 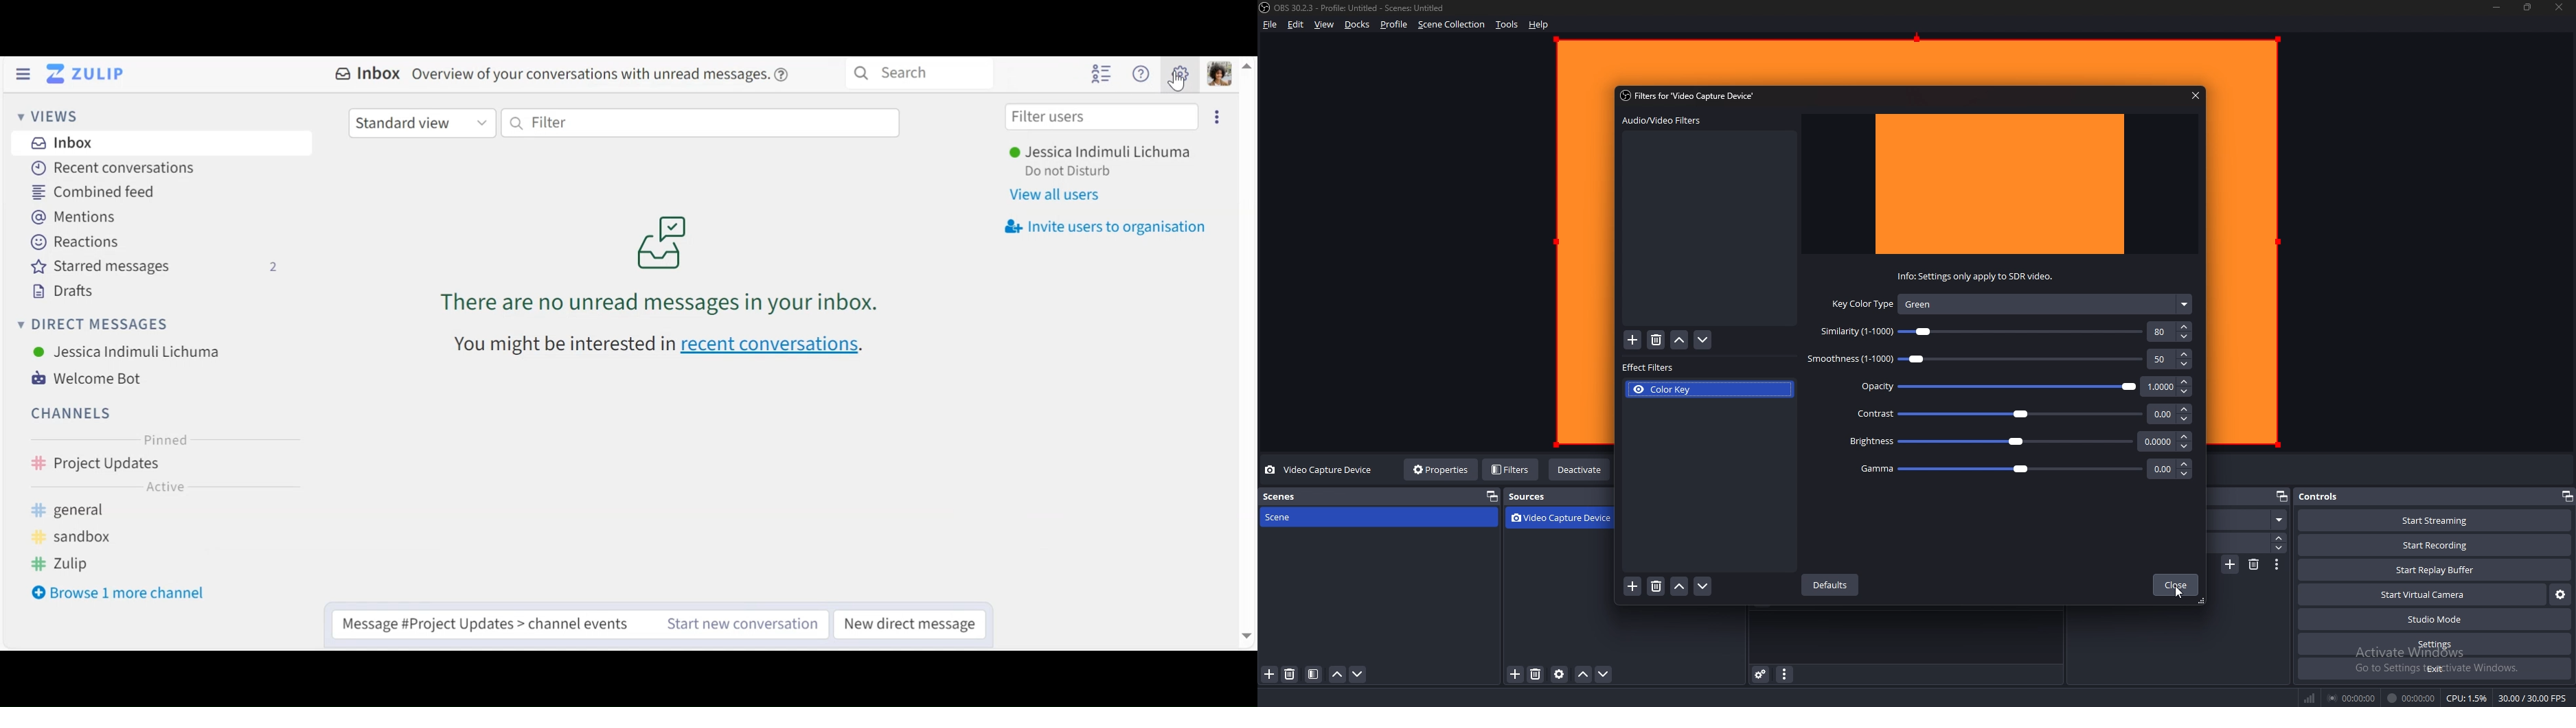 I want to click on similarity, so click(x=2003, y=332).